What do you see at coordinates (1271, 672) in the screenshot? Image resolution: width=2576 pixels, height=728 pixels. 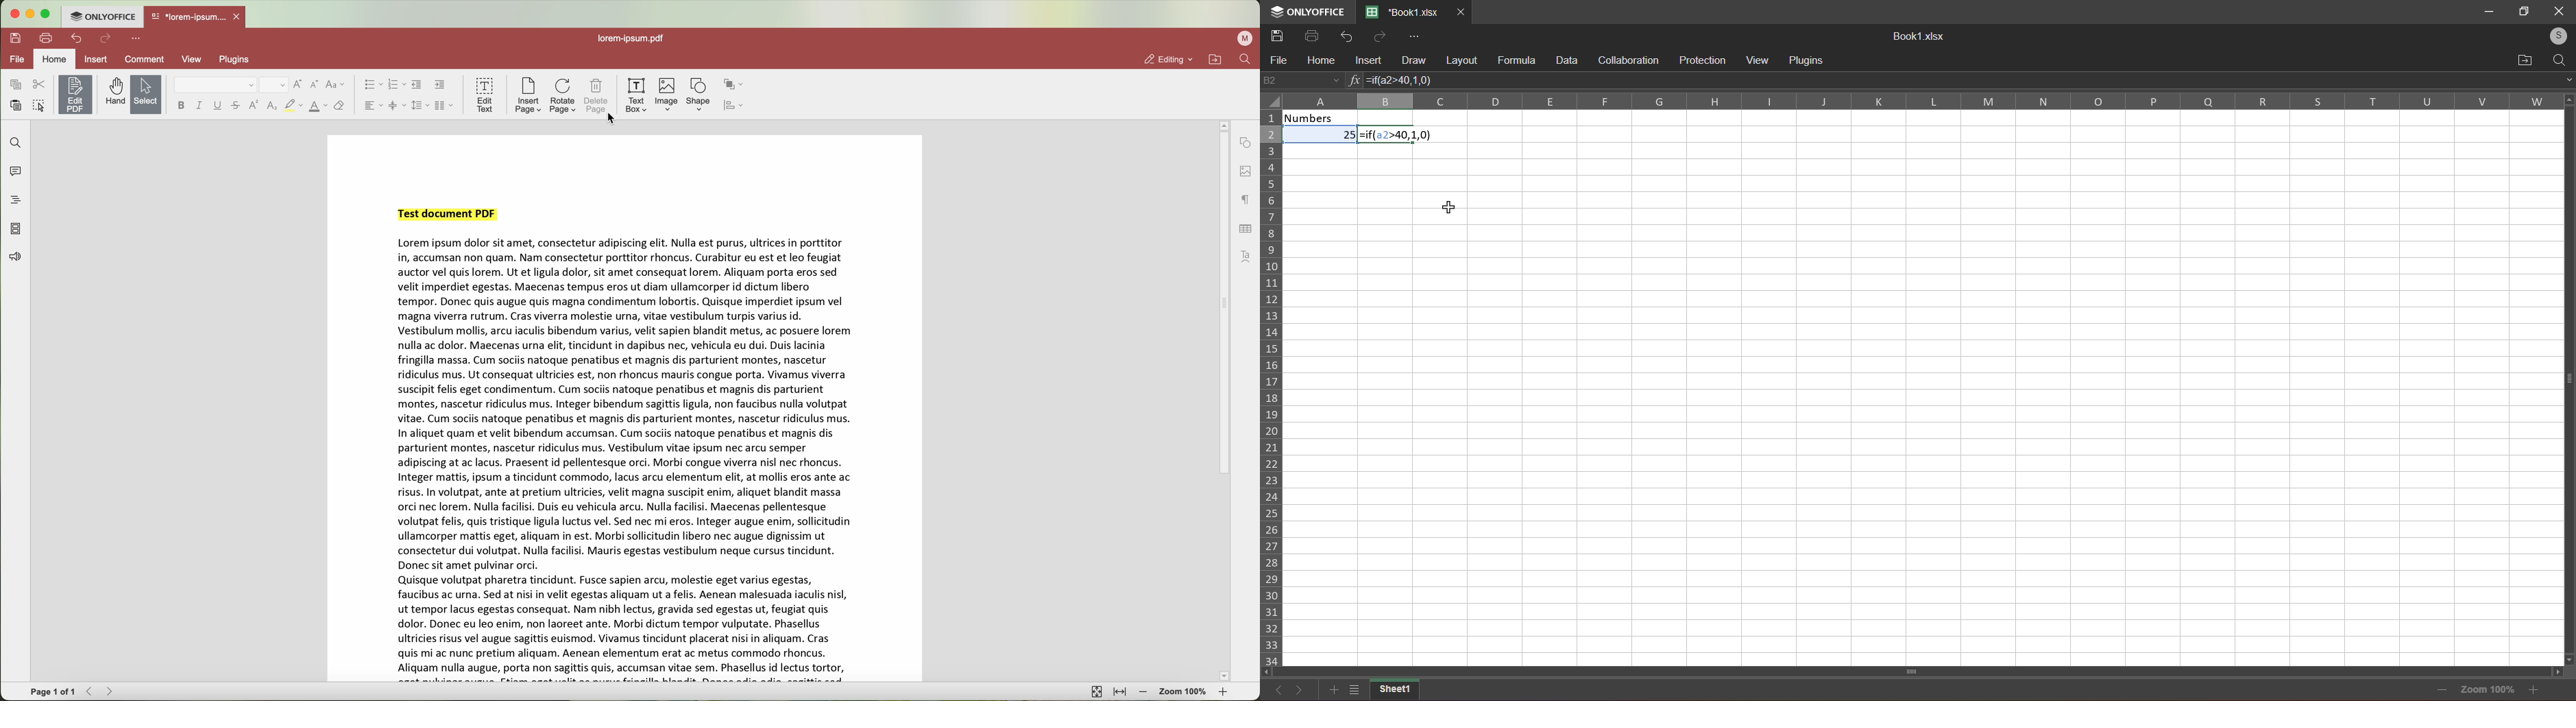 I see `scroll left` at bounding box center [1271, 672].